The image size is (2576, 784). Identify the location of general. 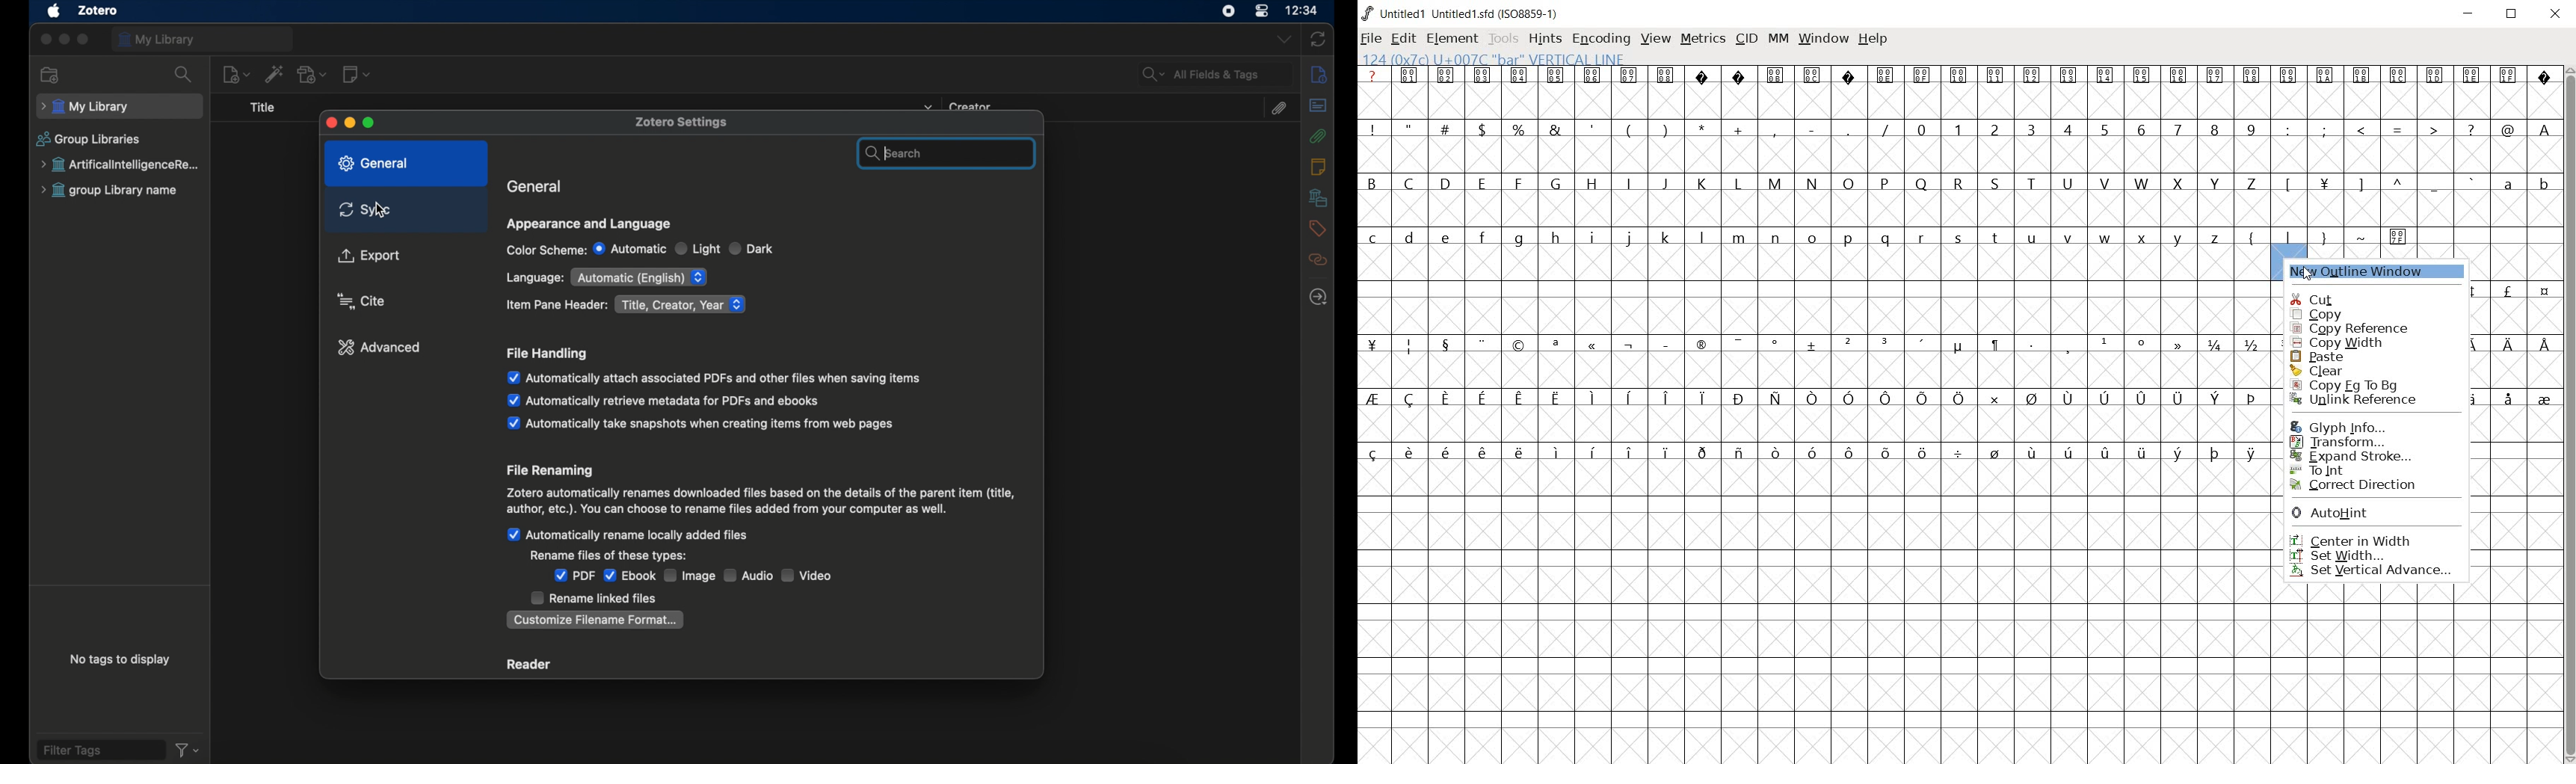
(537, 187).